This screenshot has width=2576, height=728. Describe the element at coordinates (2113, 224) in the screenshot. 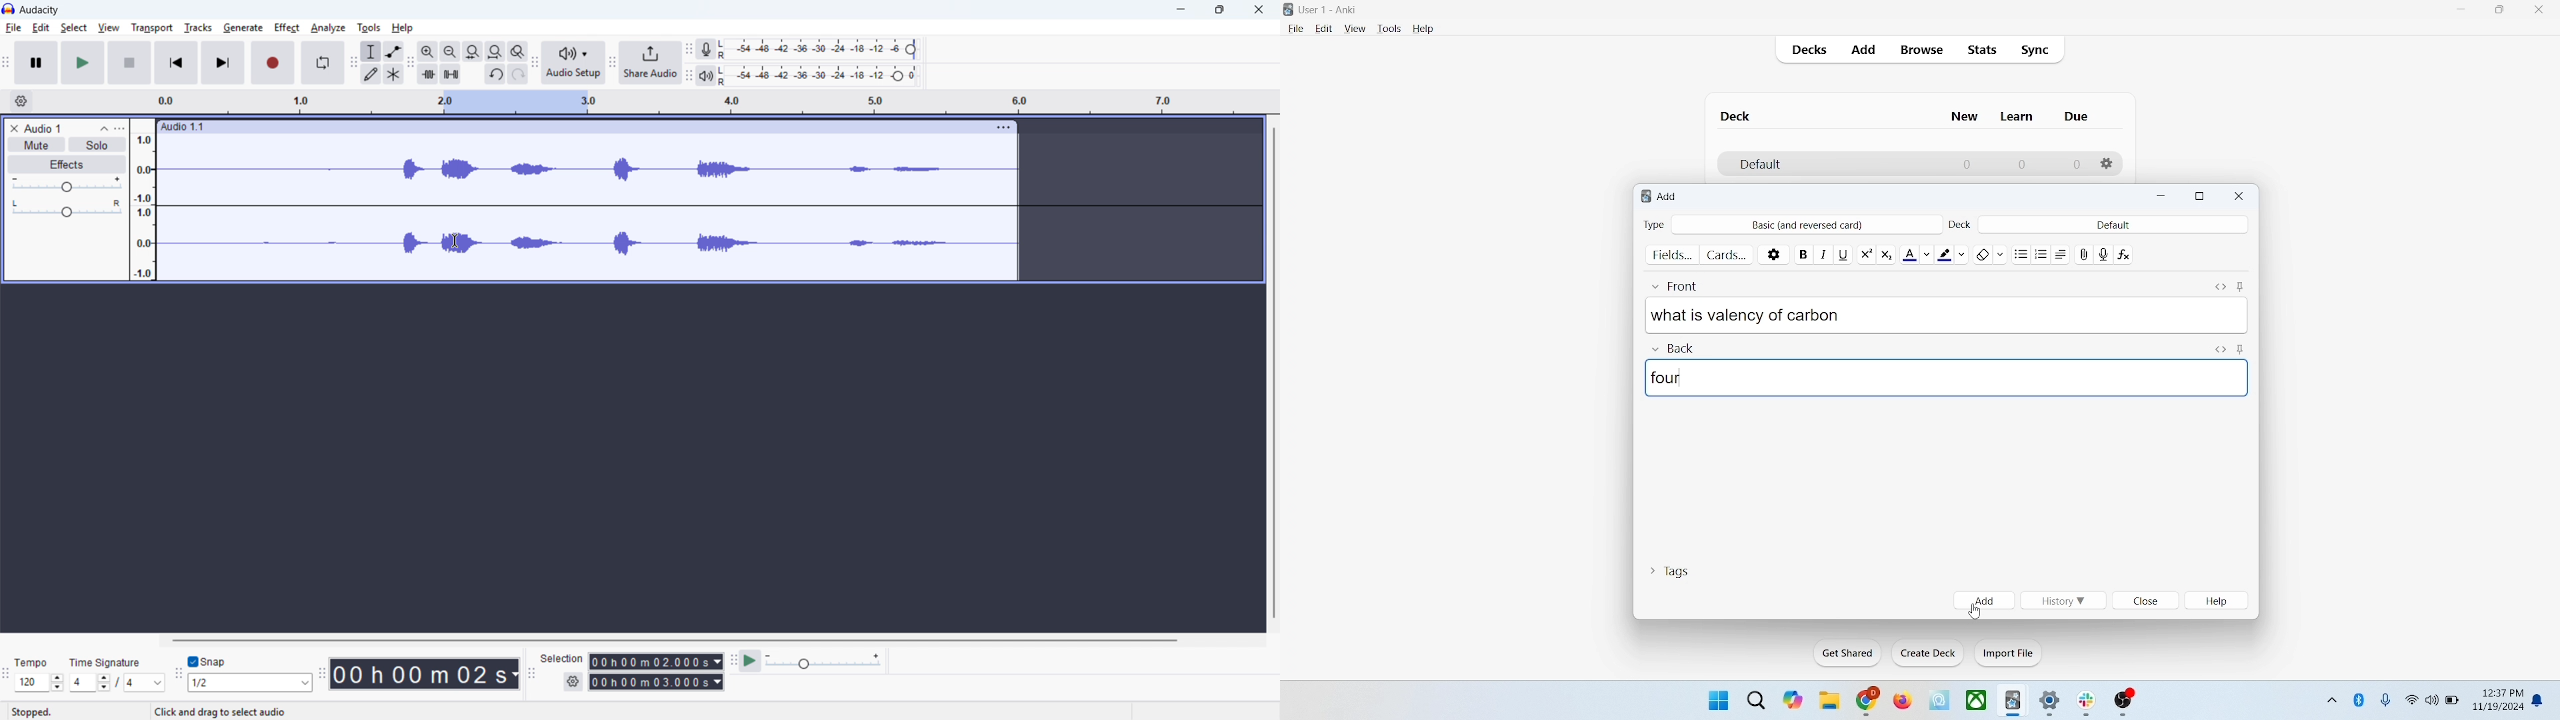

I see `default` at that location.